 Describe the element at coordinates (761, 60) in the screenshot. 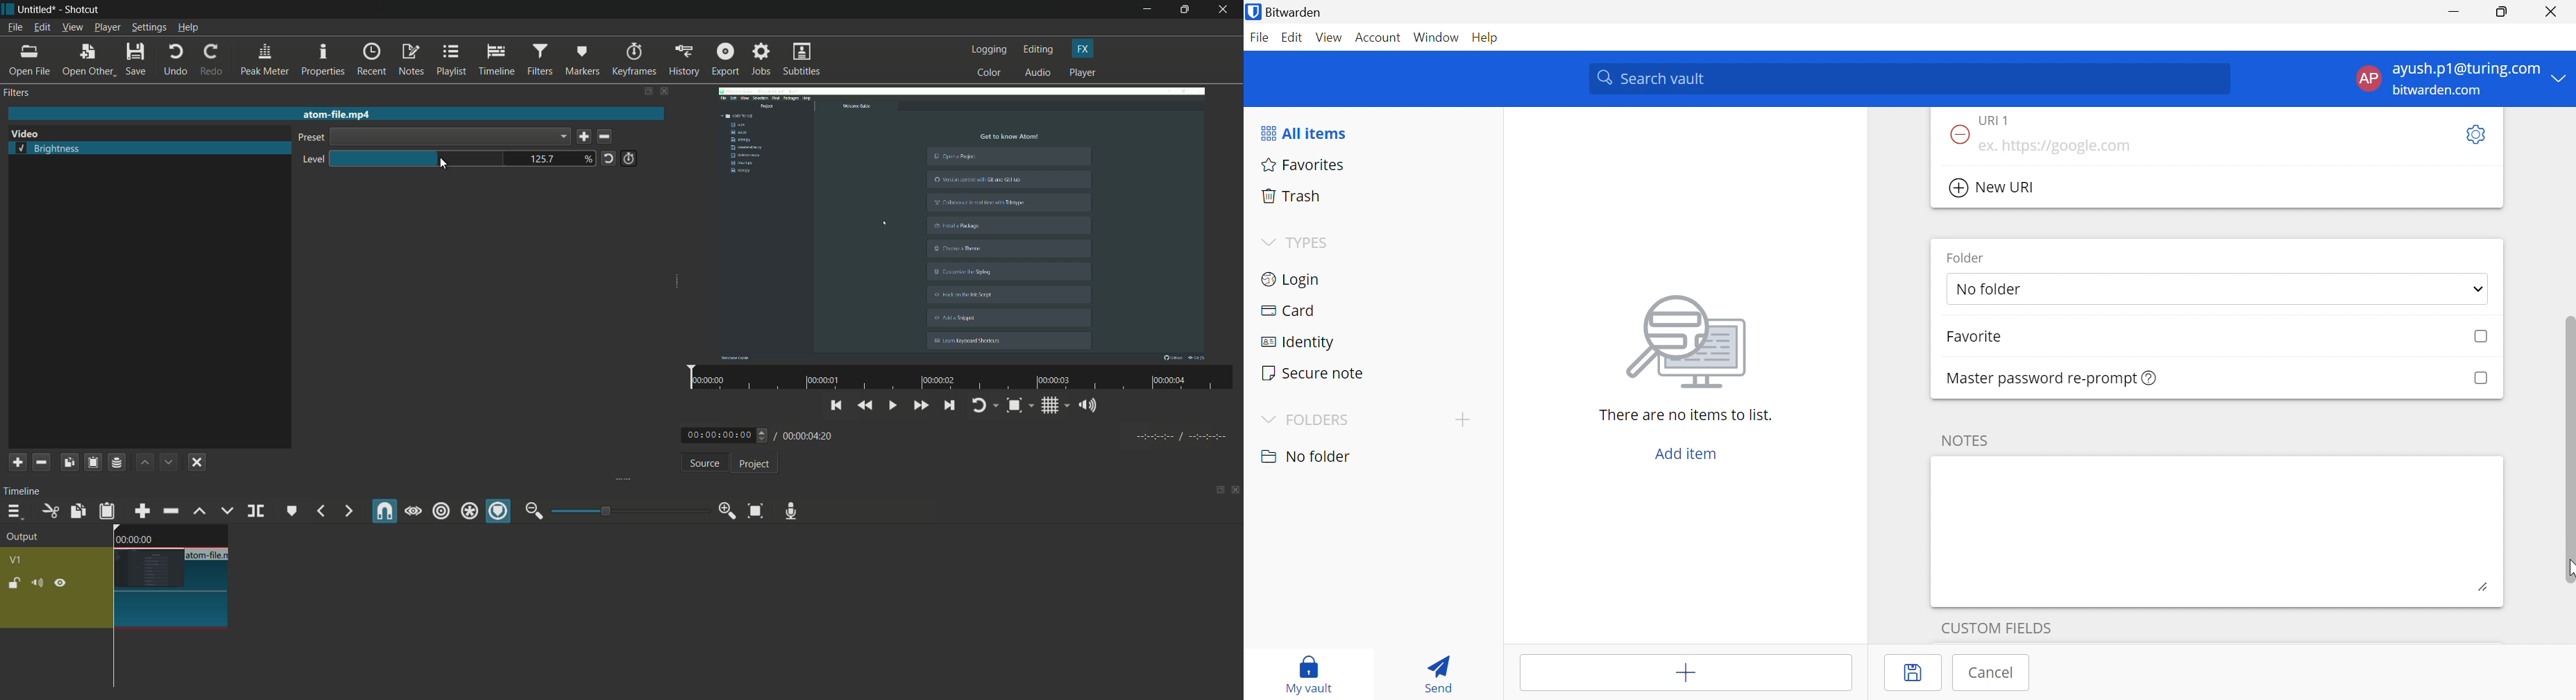

I see `jobs` at that location.